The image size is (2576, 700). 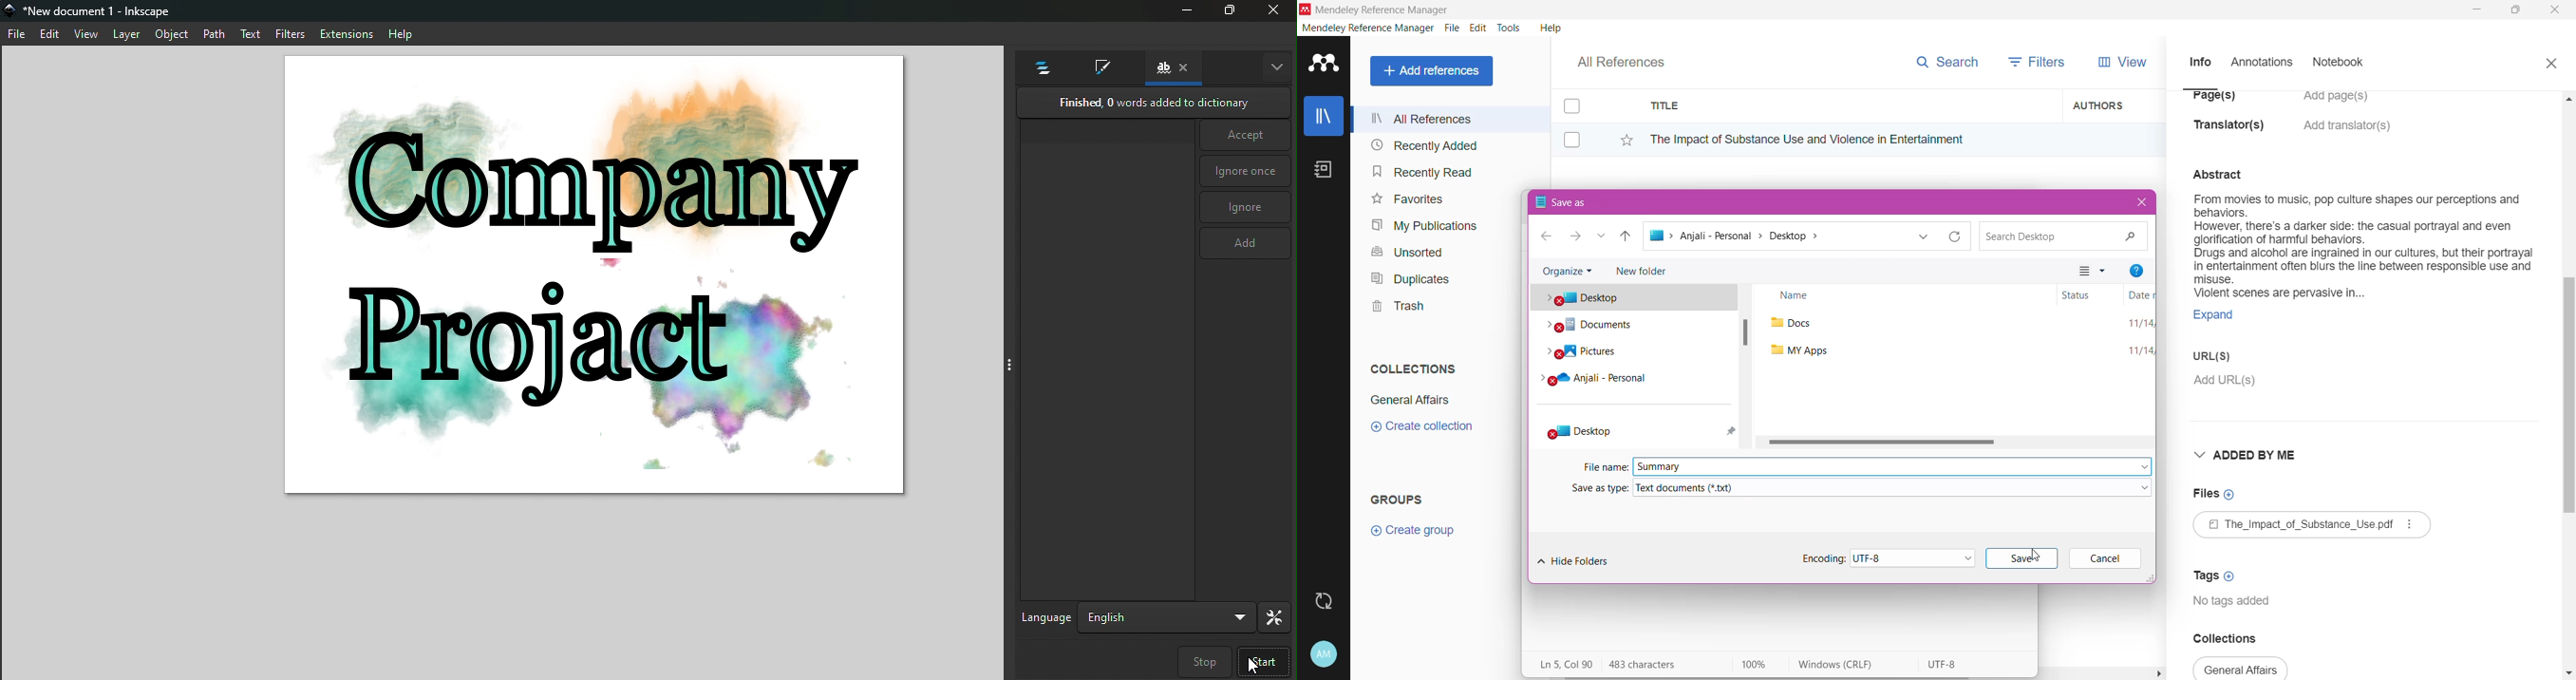 What do you see at coordinates (1368, 28) in the screenshot?
I see `Mendeley Reference Manager` at bounding box center [1368, 28].